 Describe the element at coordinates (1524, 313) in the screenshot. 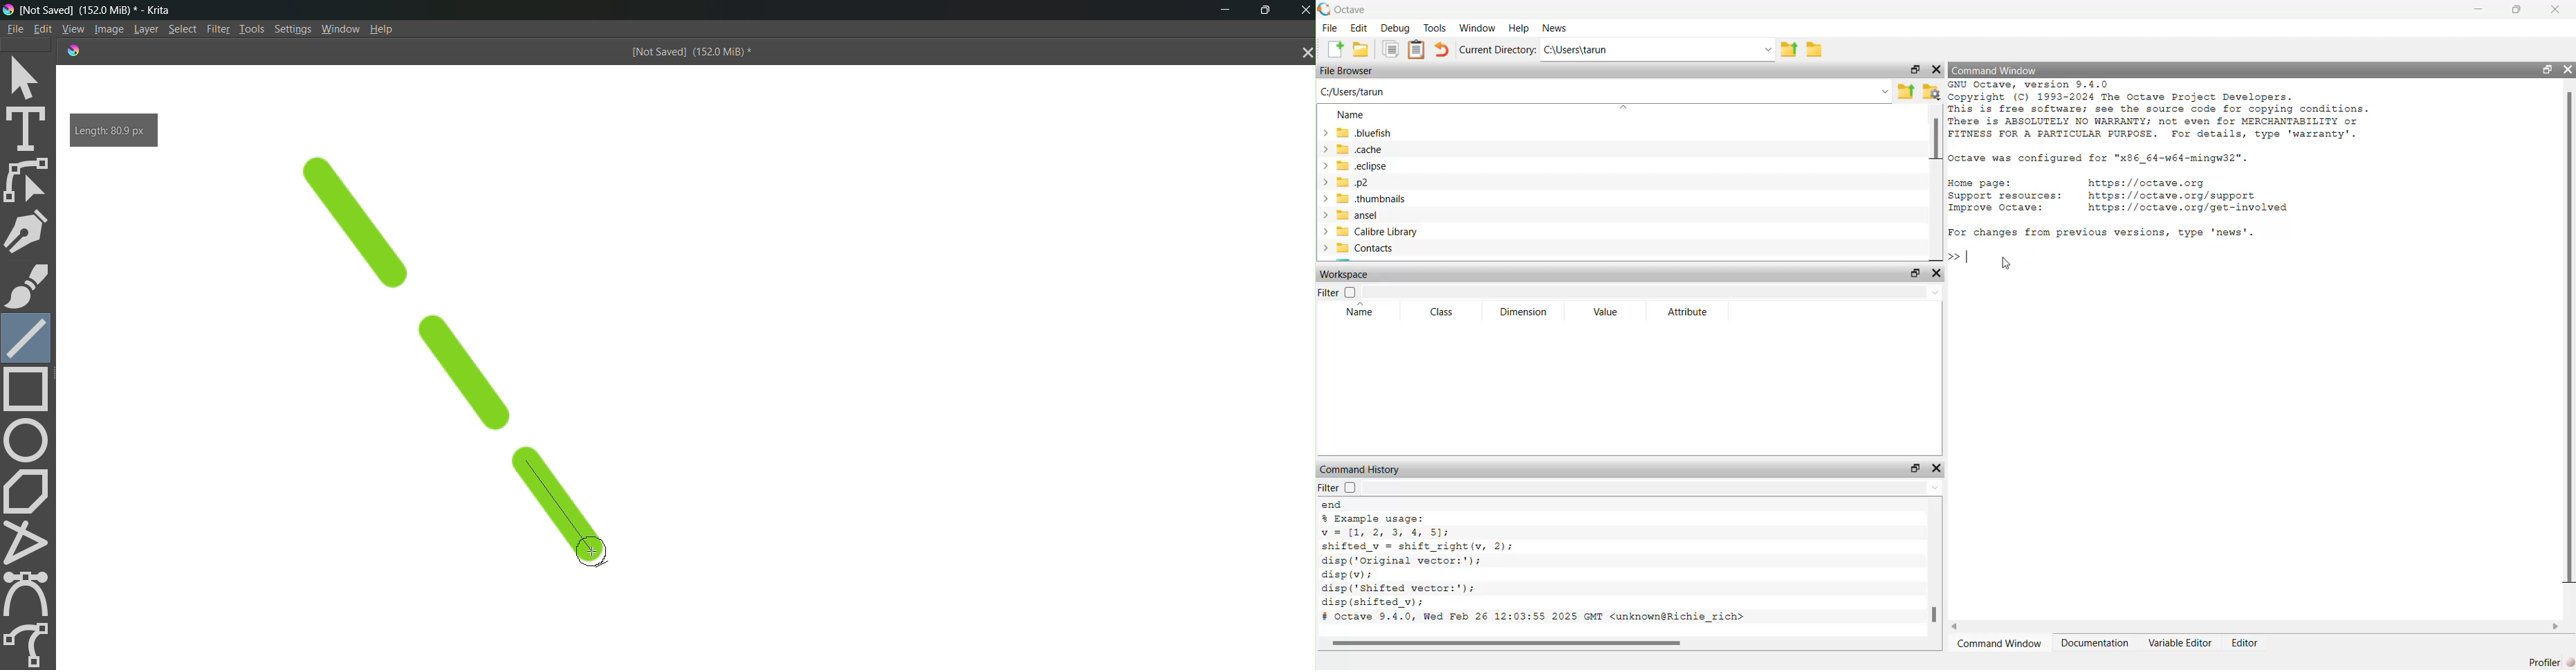

I see `dimension` at that location.